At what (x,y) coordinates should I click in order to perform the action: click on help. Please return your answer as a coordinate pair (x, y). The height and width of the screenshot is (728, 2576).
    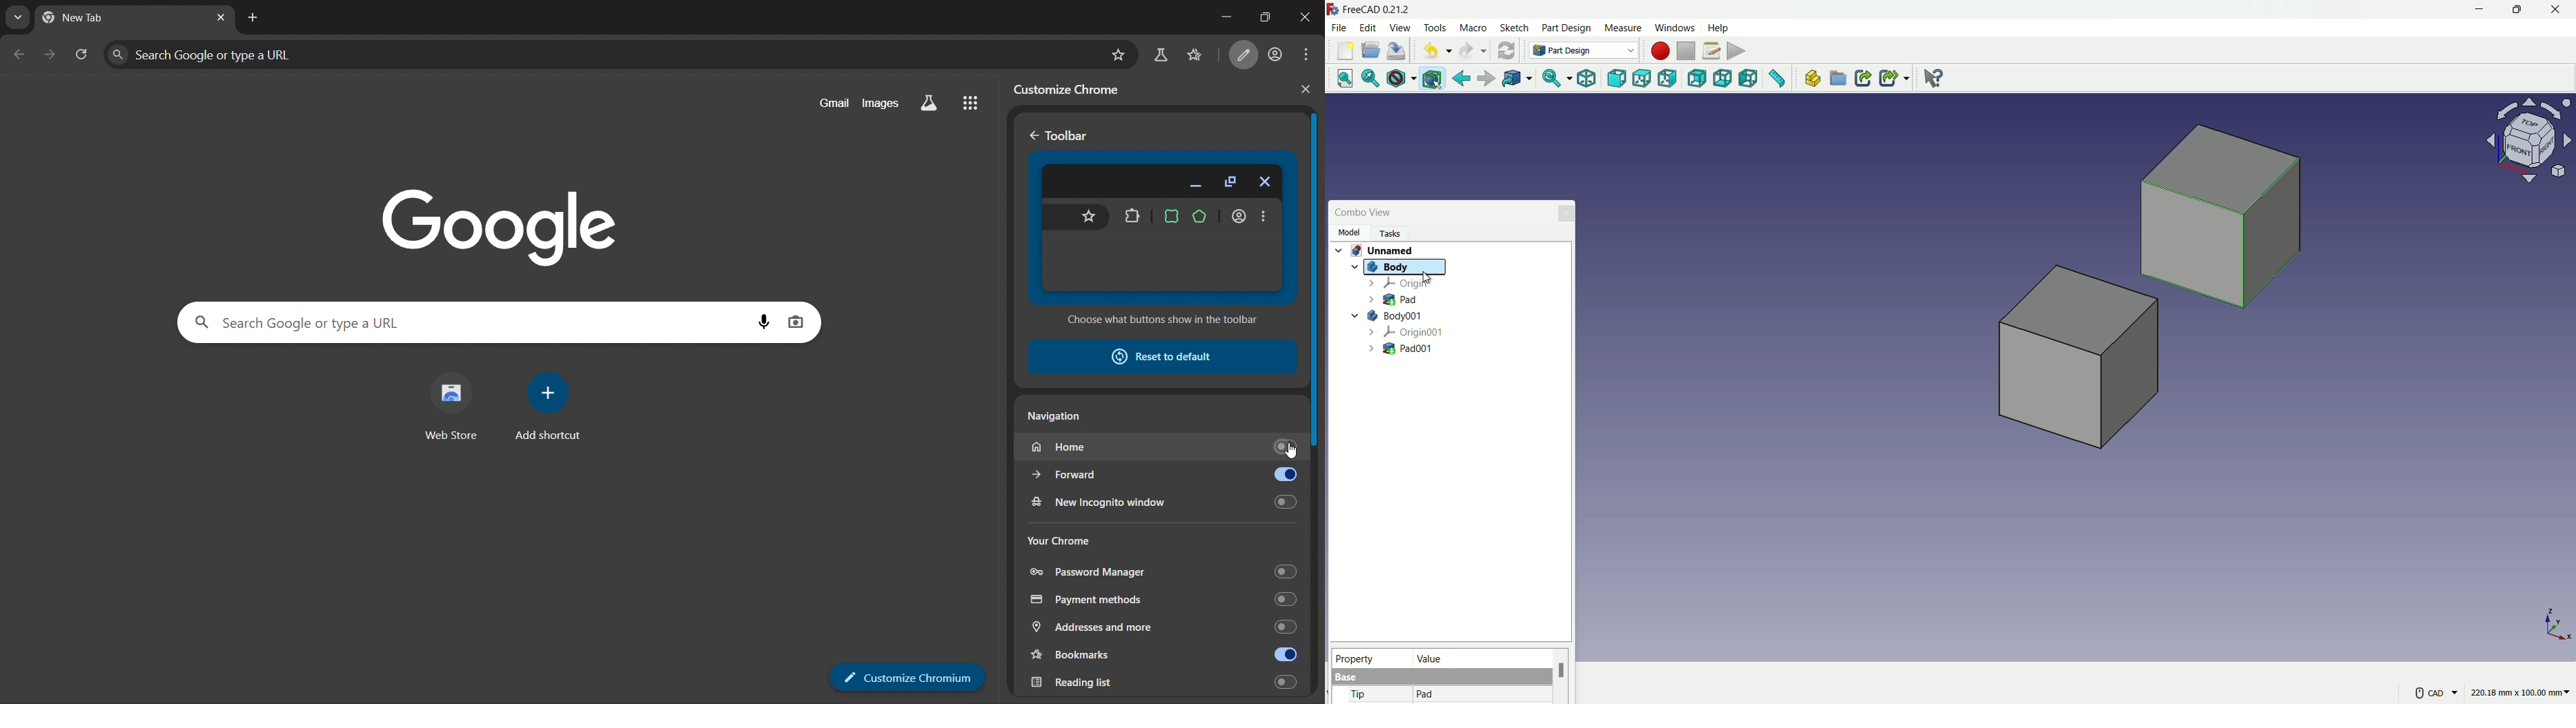
    Looking at the image, I should click on (1720, 27).